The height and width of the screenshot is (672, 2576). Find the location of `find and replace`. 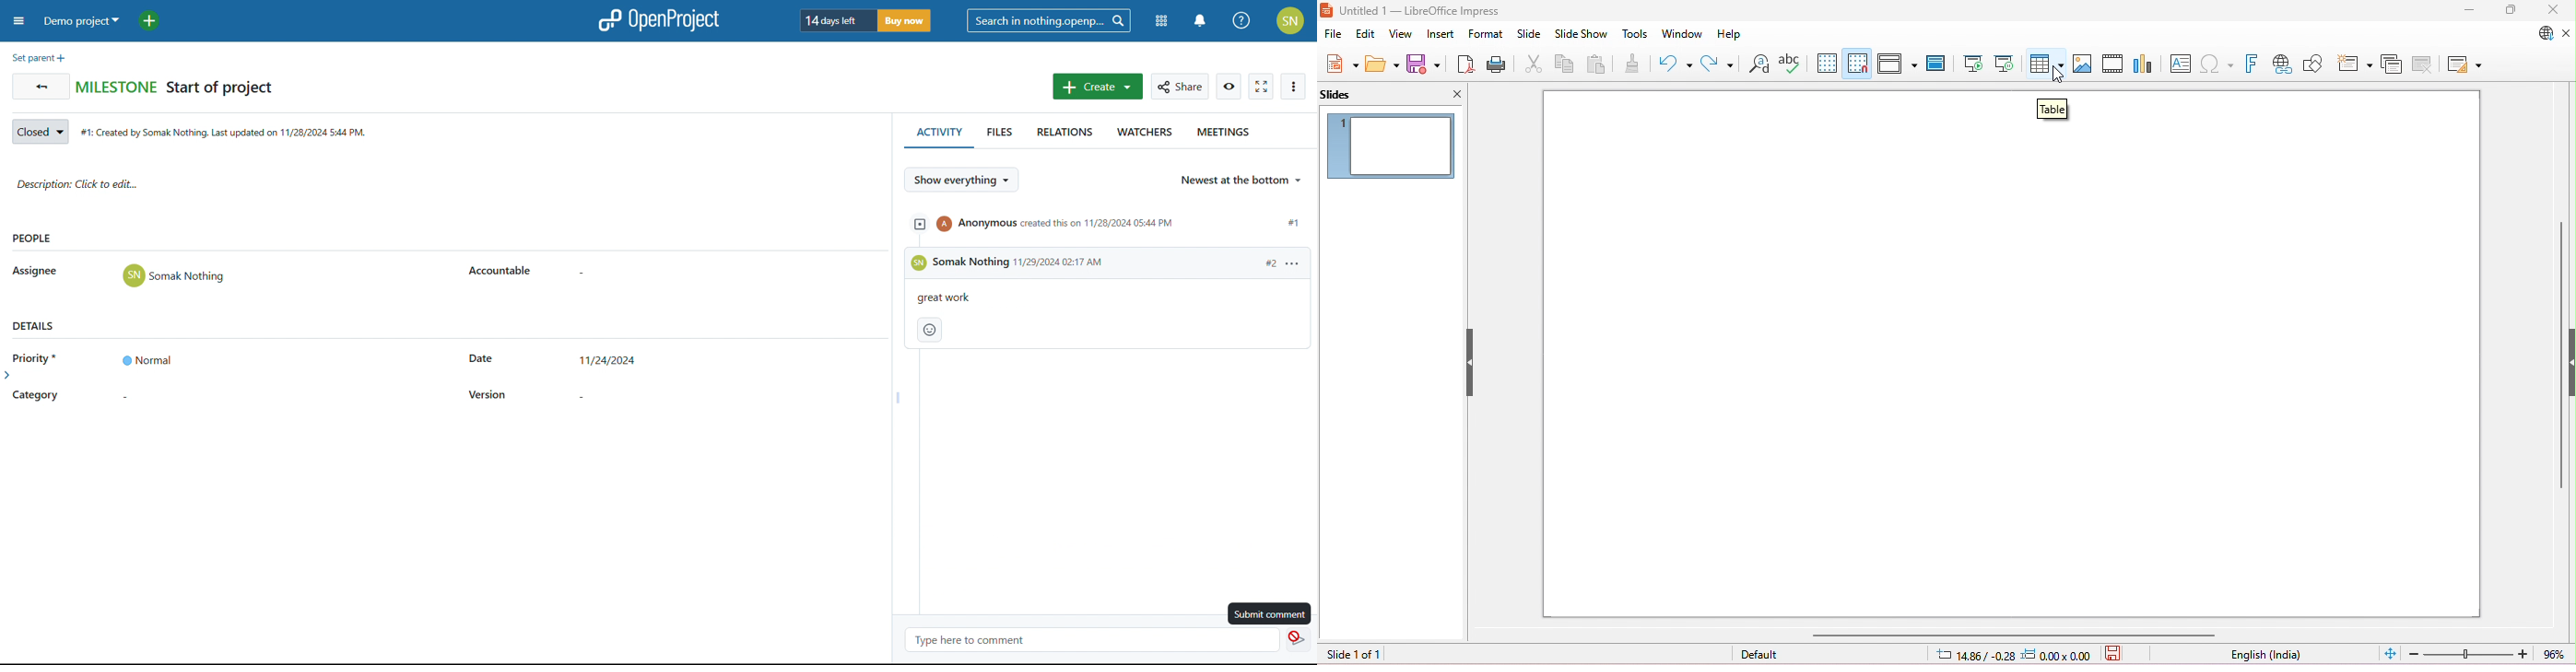

find and replace is located at coordinates (1760, 64).